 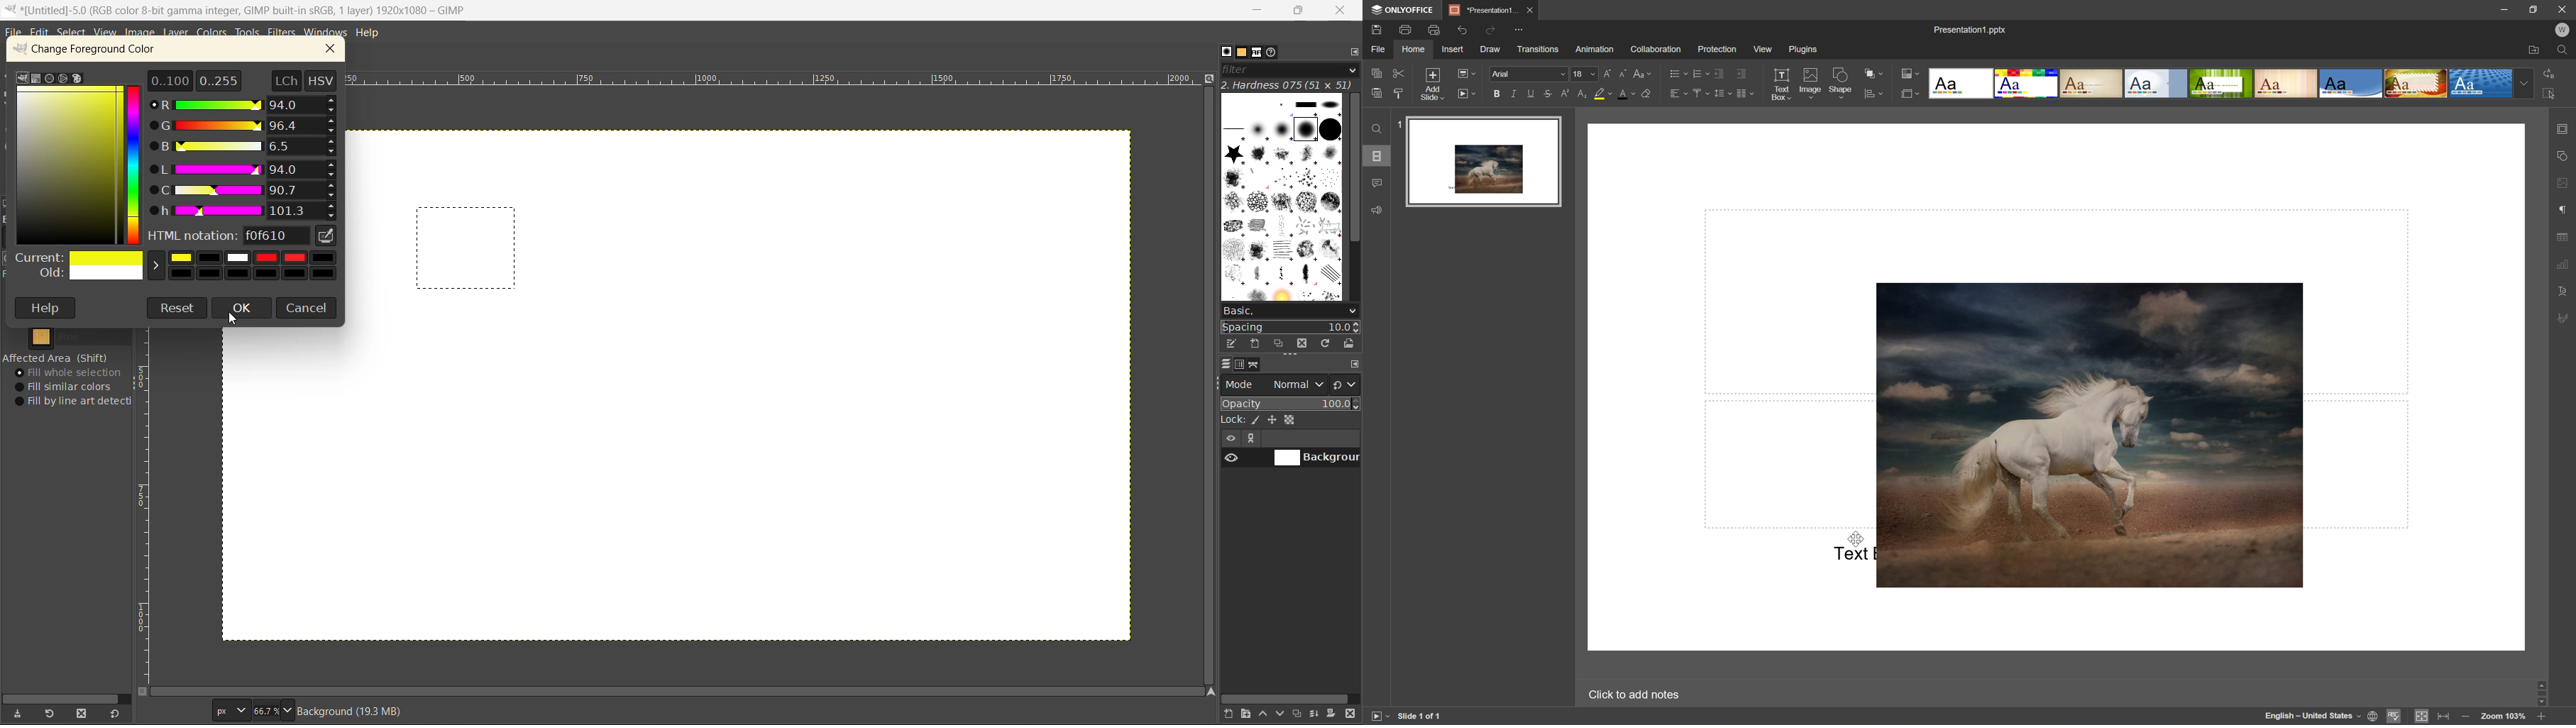 I want to click on Table settings, so click(x=2565, y=239).